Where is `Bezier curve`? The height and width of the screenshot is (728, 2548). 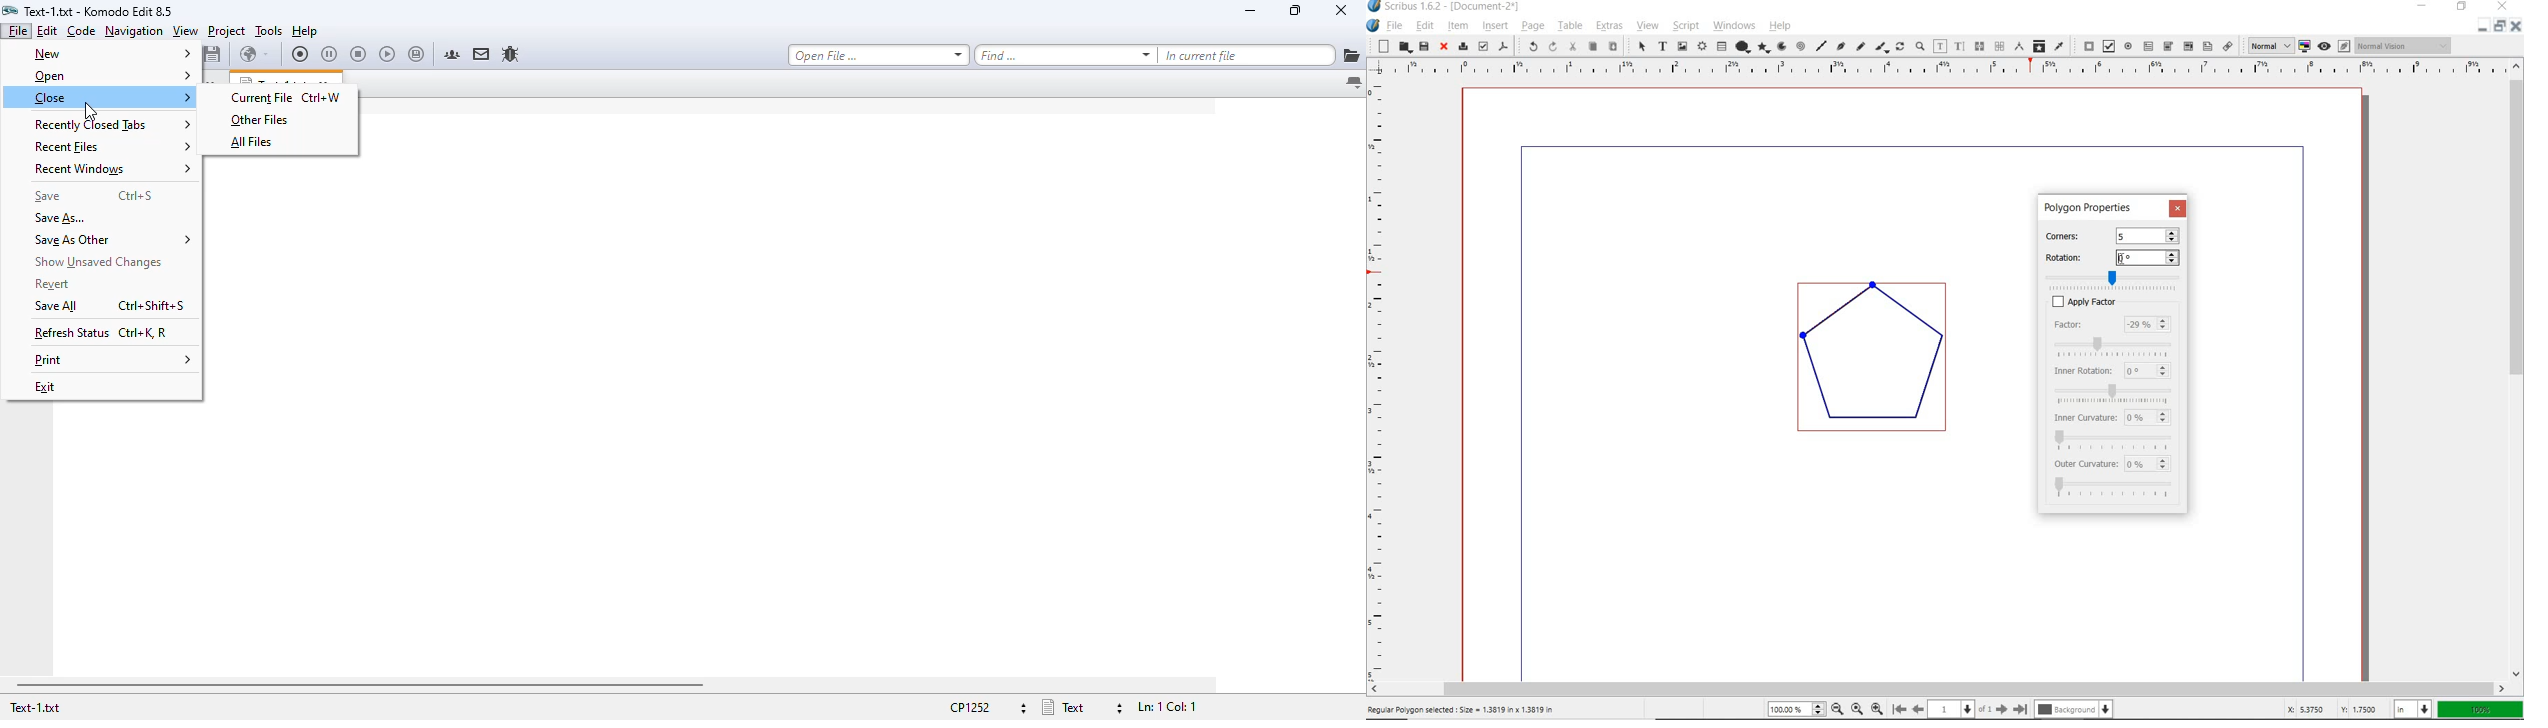
Bezier curve is located at coordinates (1839, 46).